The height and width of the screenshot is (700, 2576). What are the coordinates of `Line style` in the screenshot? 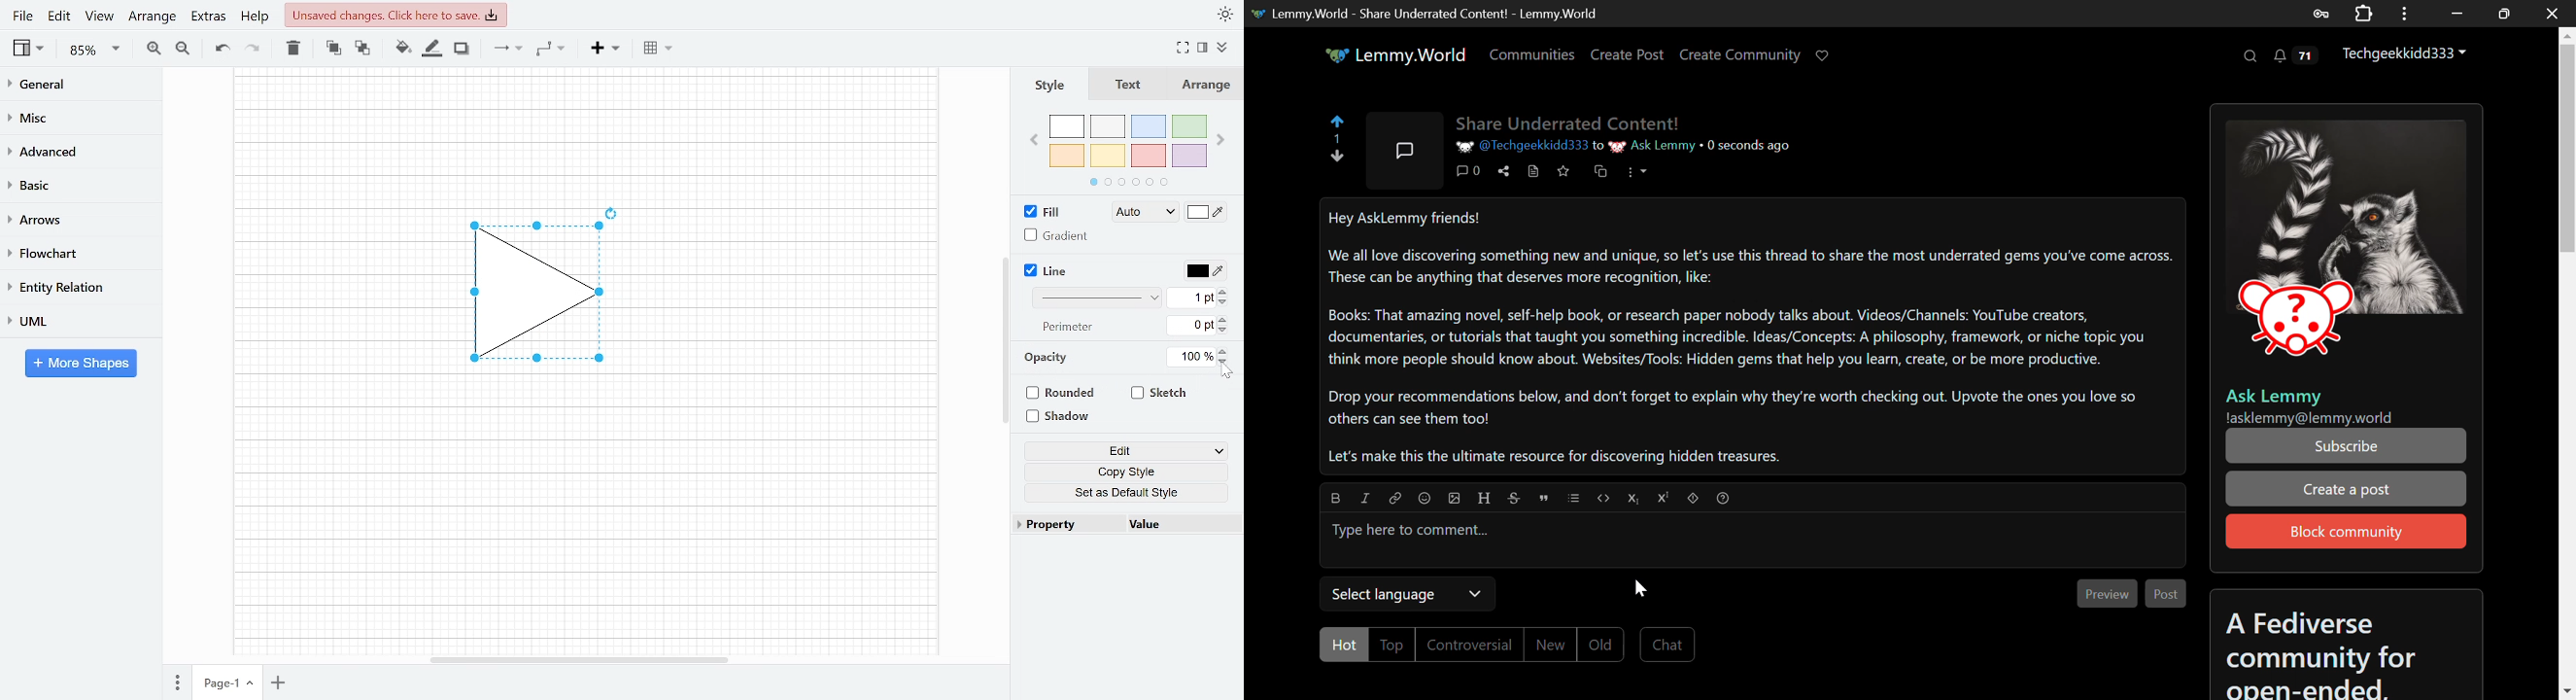 It's located at (1100, 298).